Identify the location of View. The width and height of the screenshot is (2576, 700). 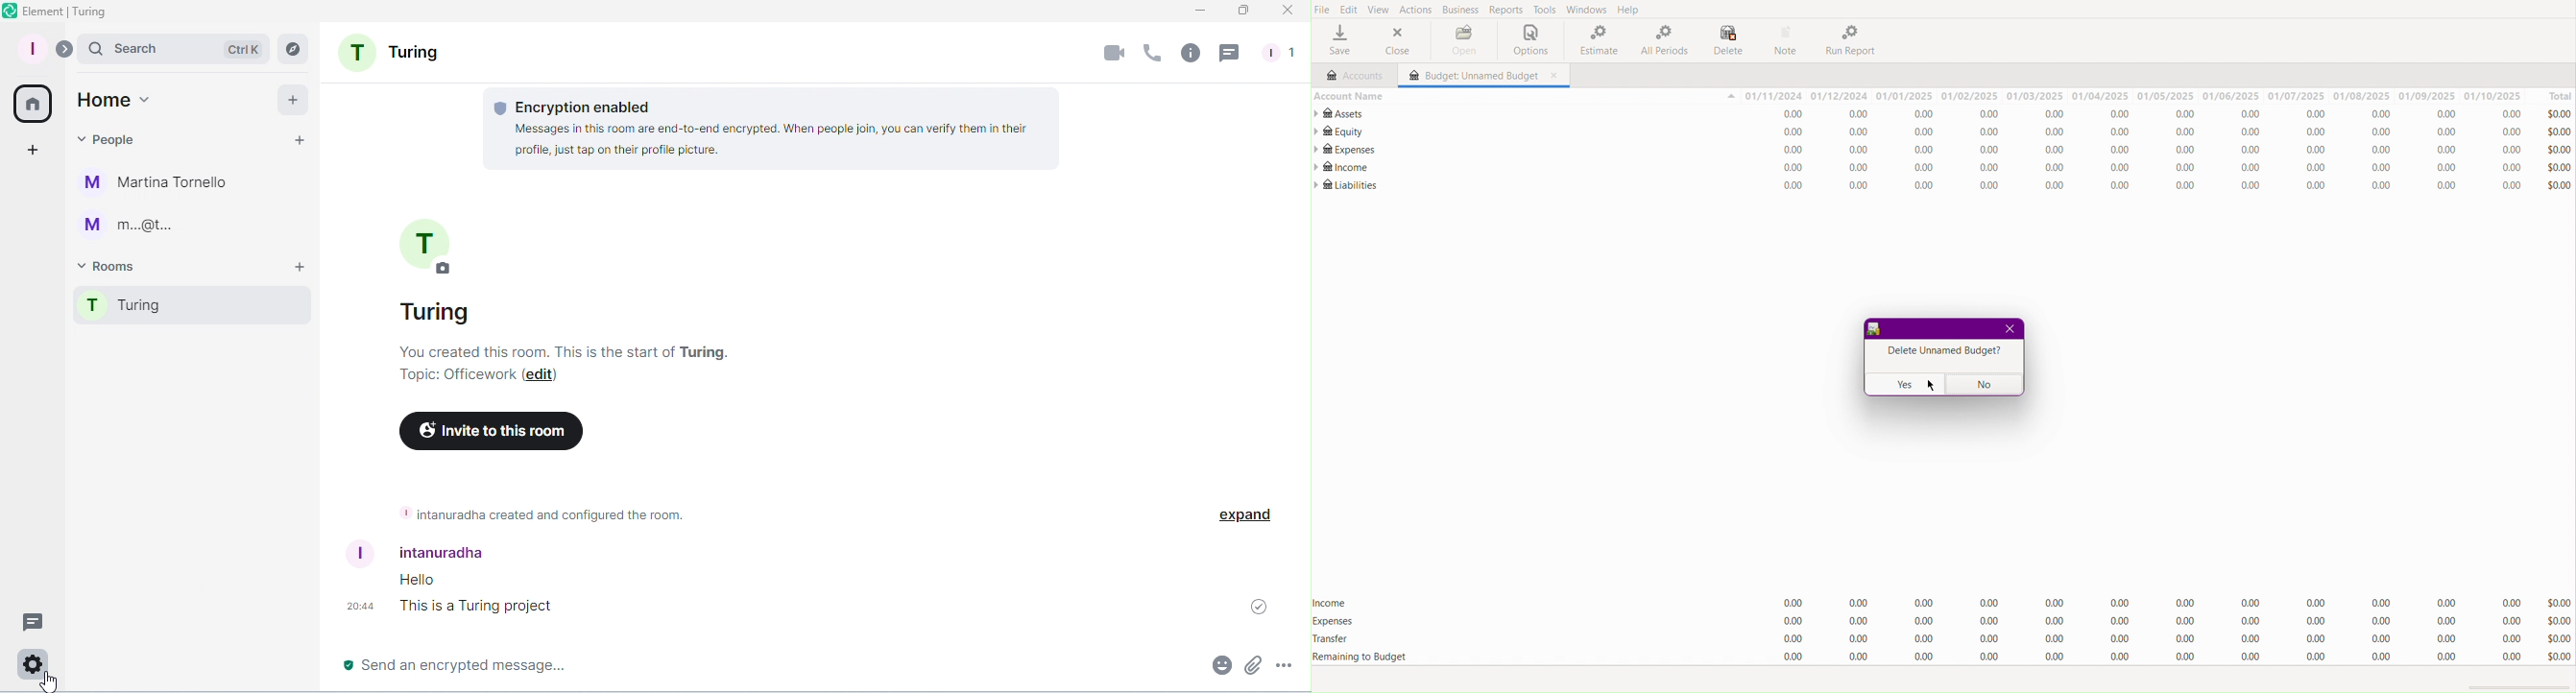
(1383, 10).